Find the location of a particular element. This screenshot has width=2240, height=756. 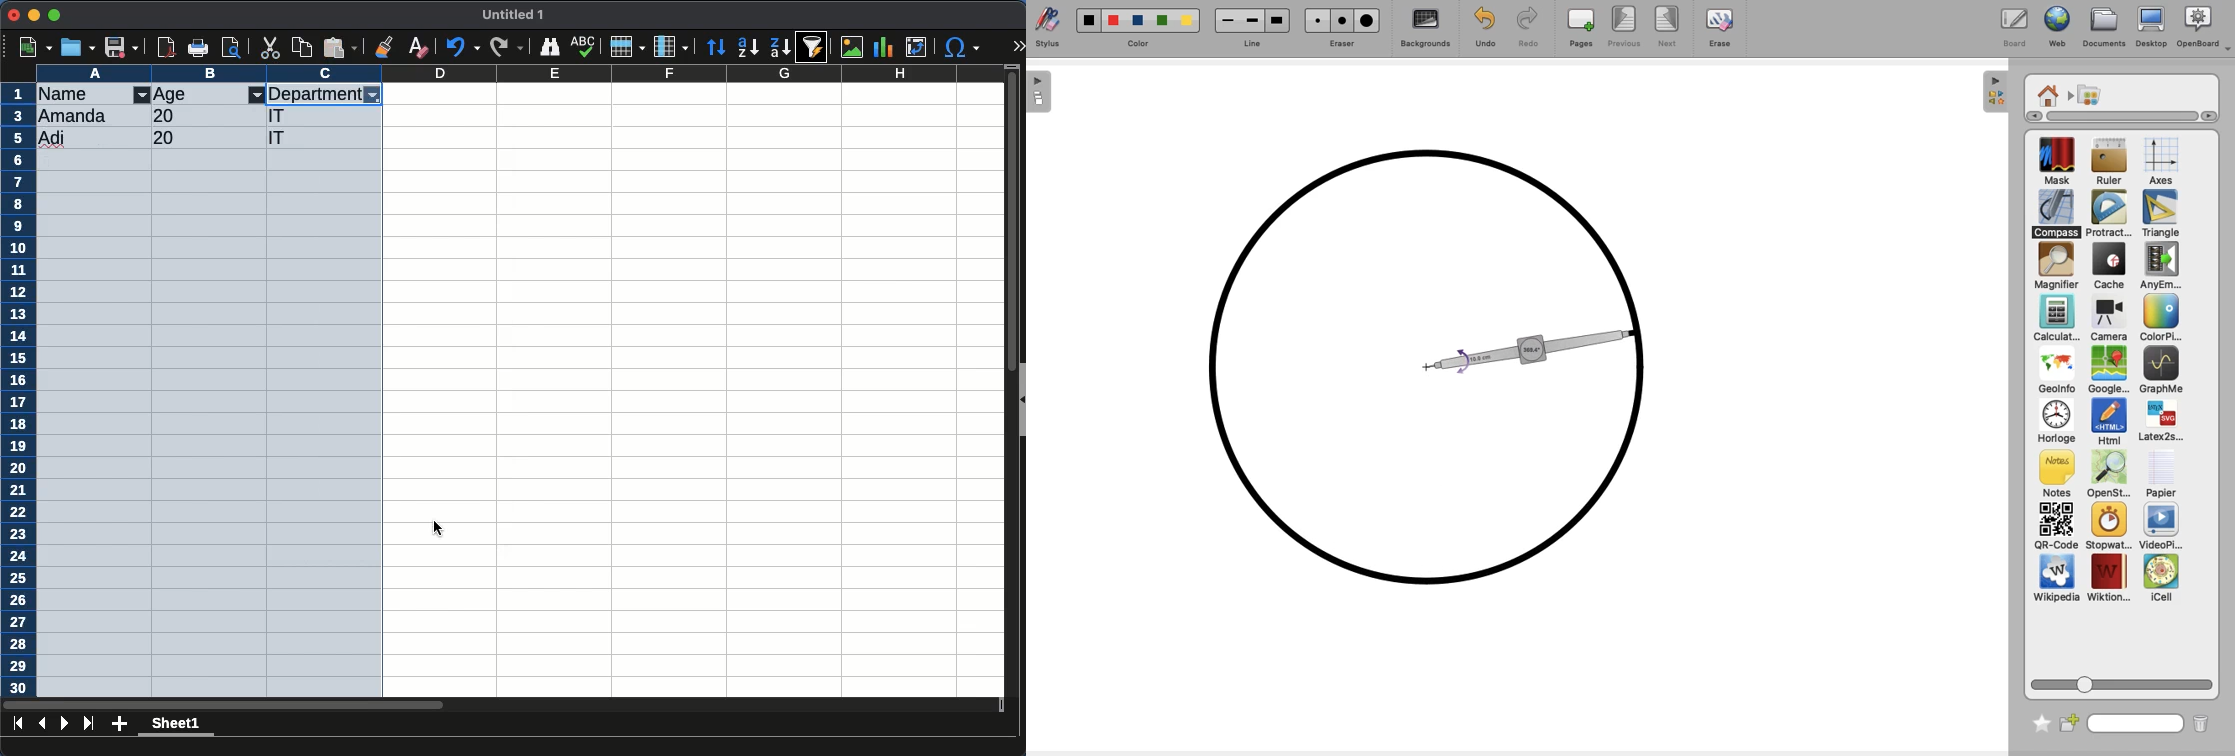

color5 is located at coordinates (1186, 22).